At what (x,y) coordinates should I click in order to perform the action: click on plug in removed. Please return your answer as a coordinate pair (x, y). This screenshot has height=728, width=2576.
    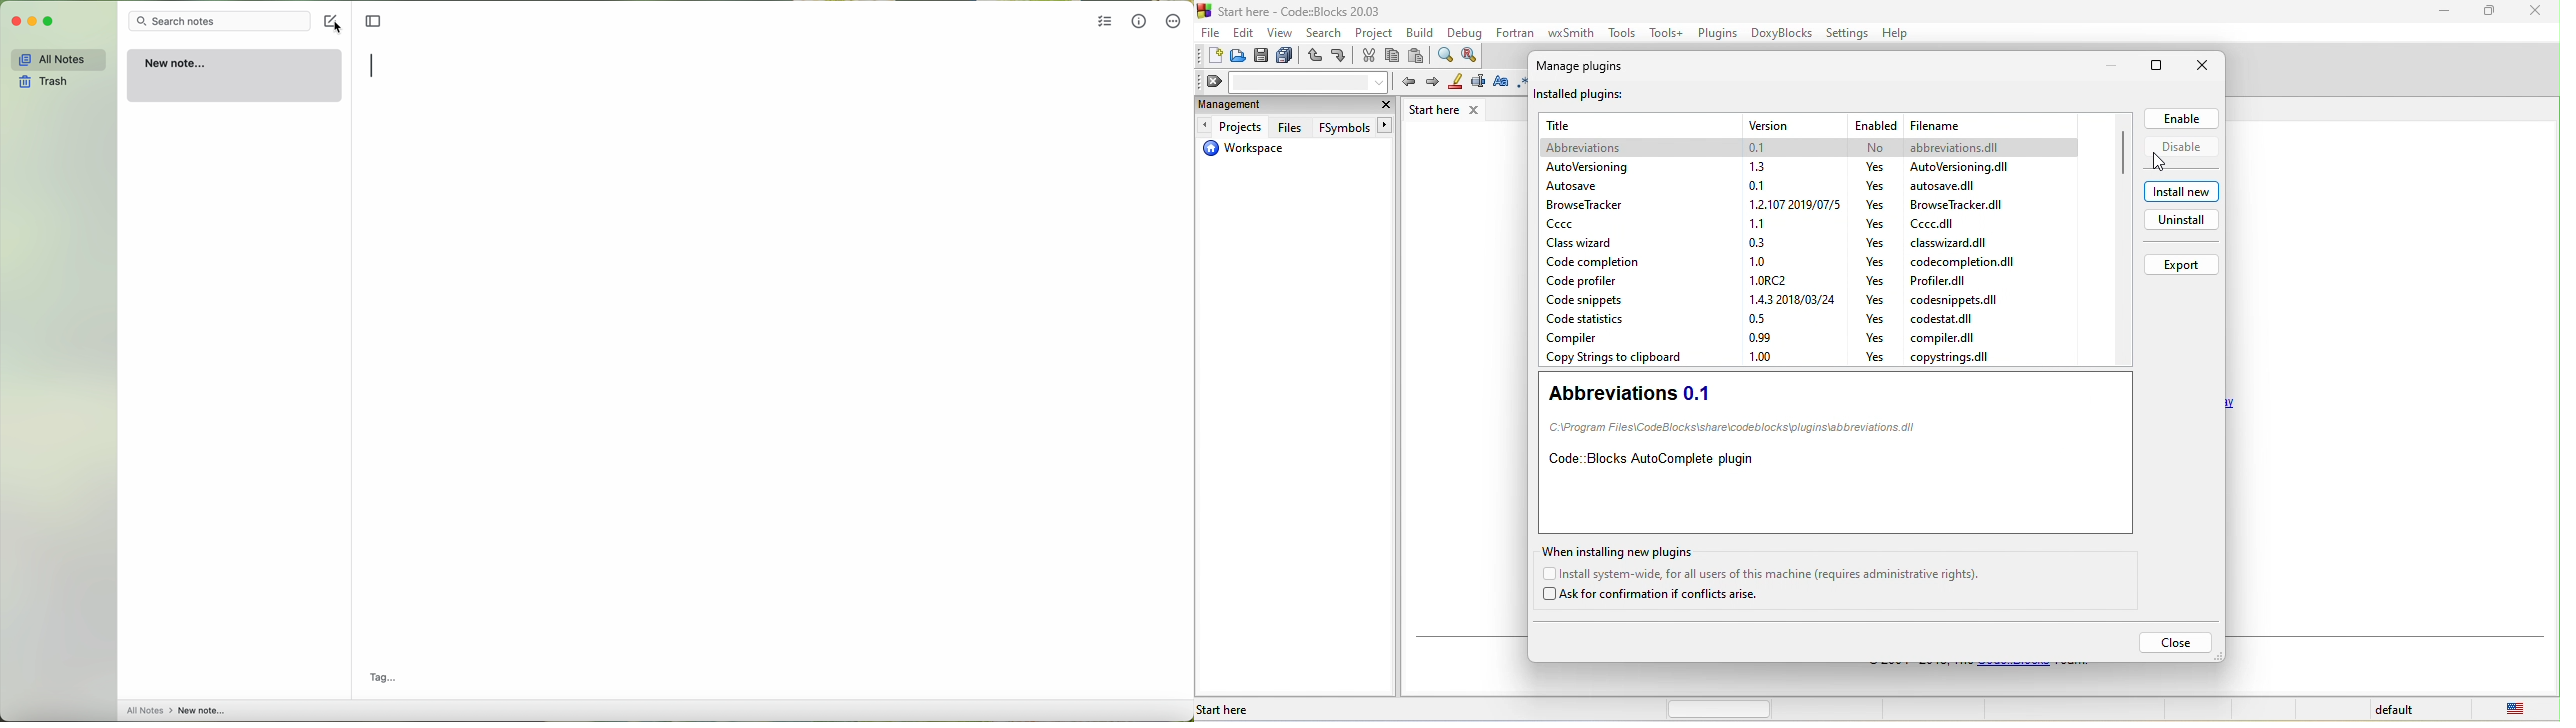
    Looking at the image, I should click on (1809, 148).